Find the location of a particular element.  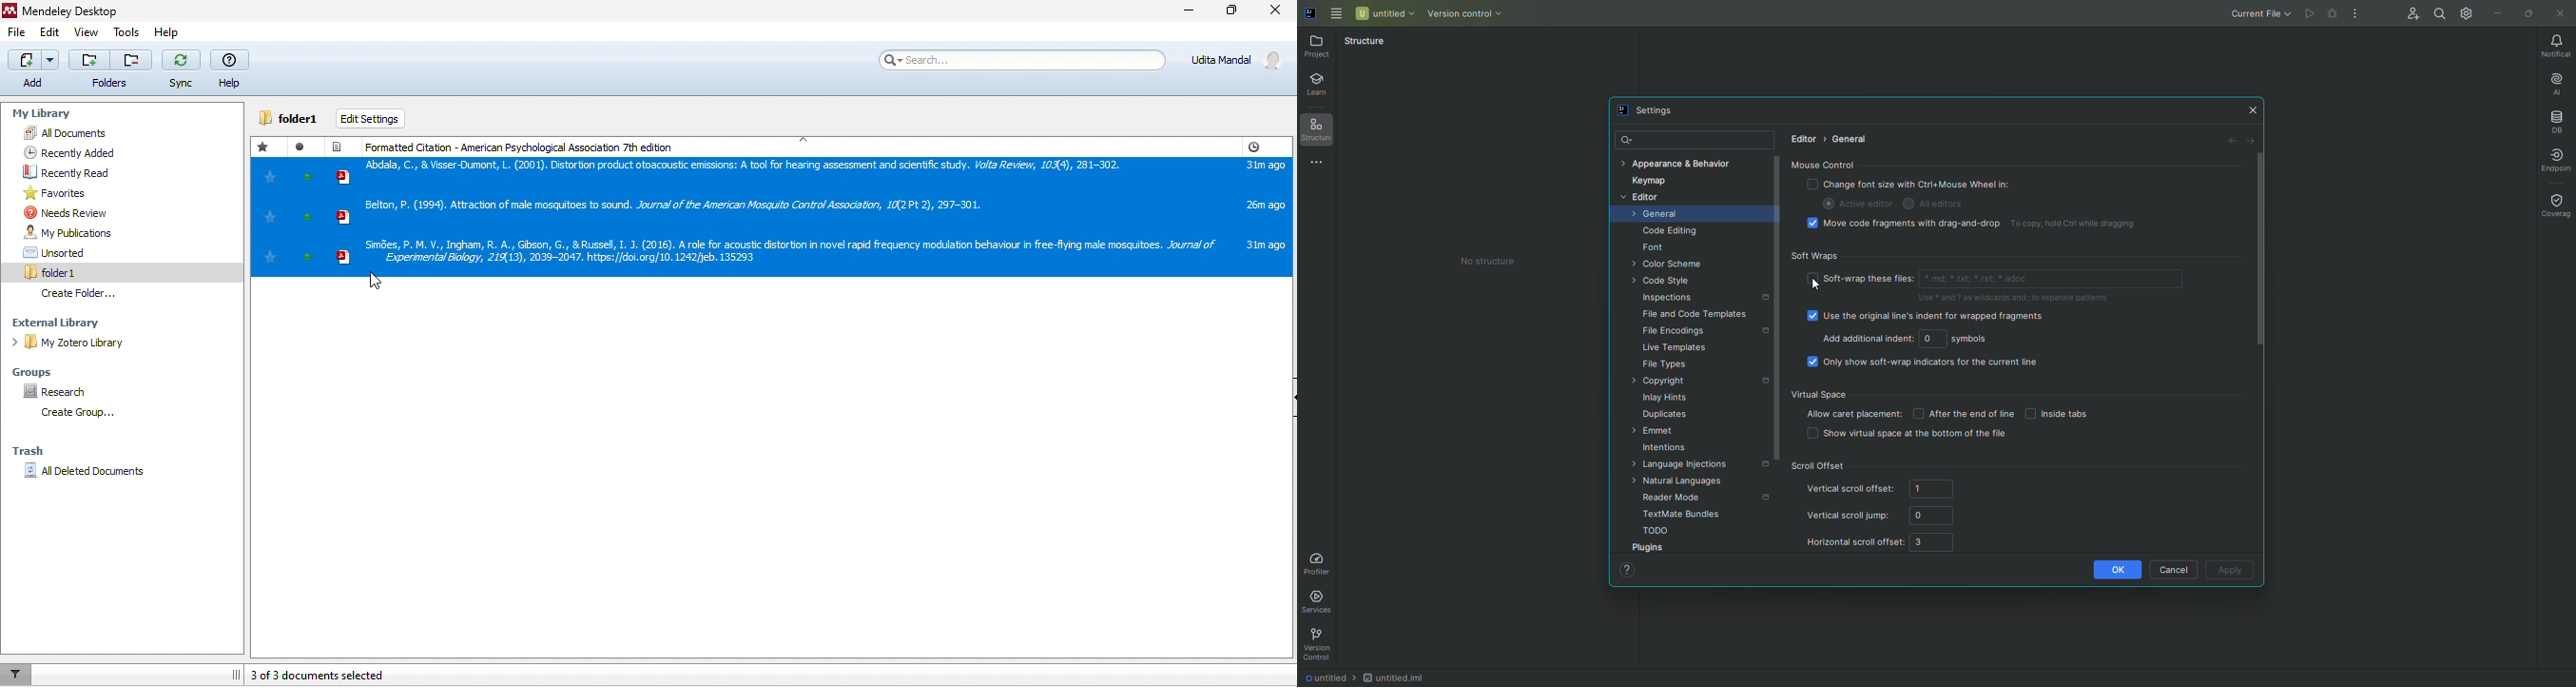

maximize is located at coordinates (1231, 14).